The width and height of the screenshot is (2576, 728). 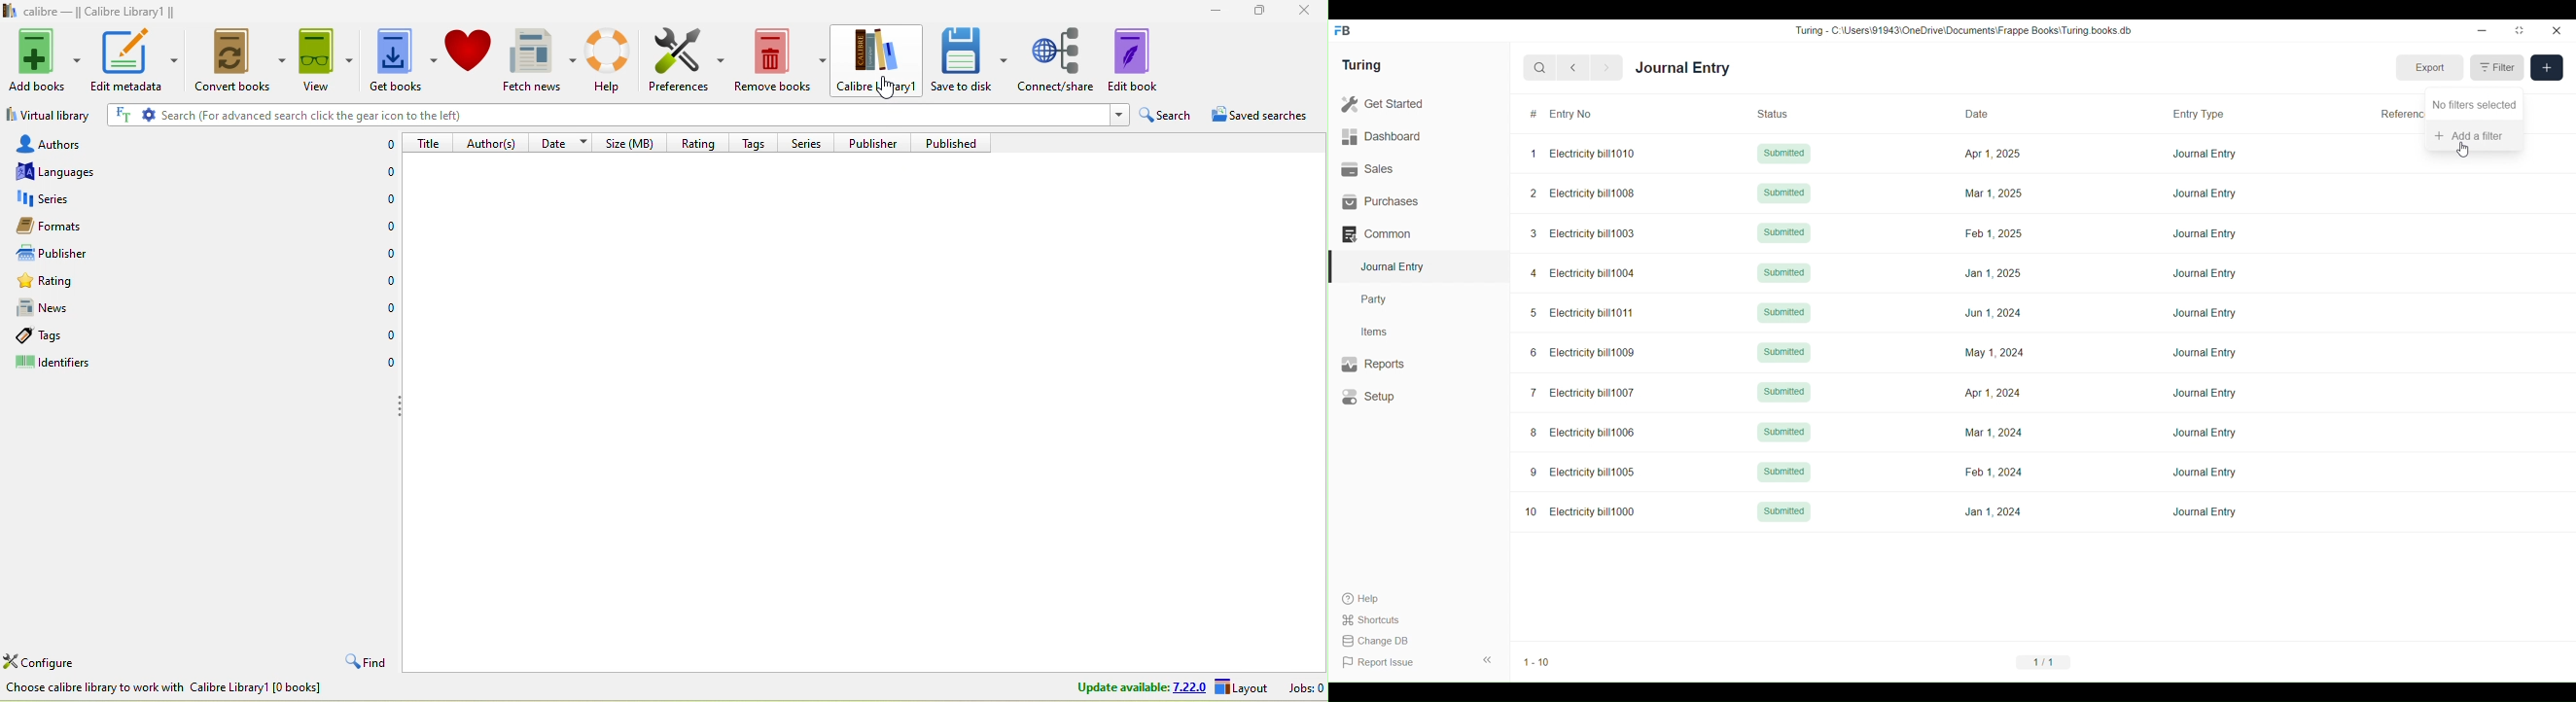 What do you see at coordinates (1785, 353) in the screenshot?
I see `Submitted` at bounding box center [1785, 353].